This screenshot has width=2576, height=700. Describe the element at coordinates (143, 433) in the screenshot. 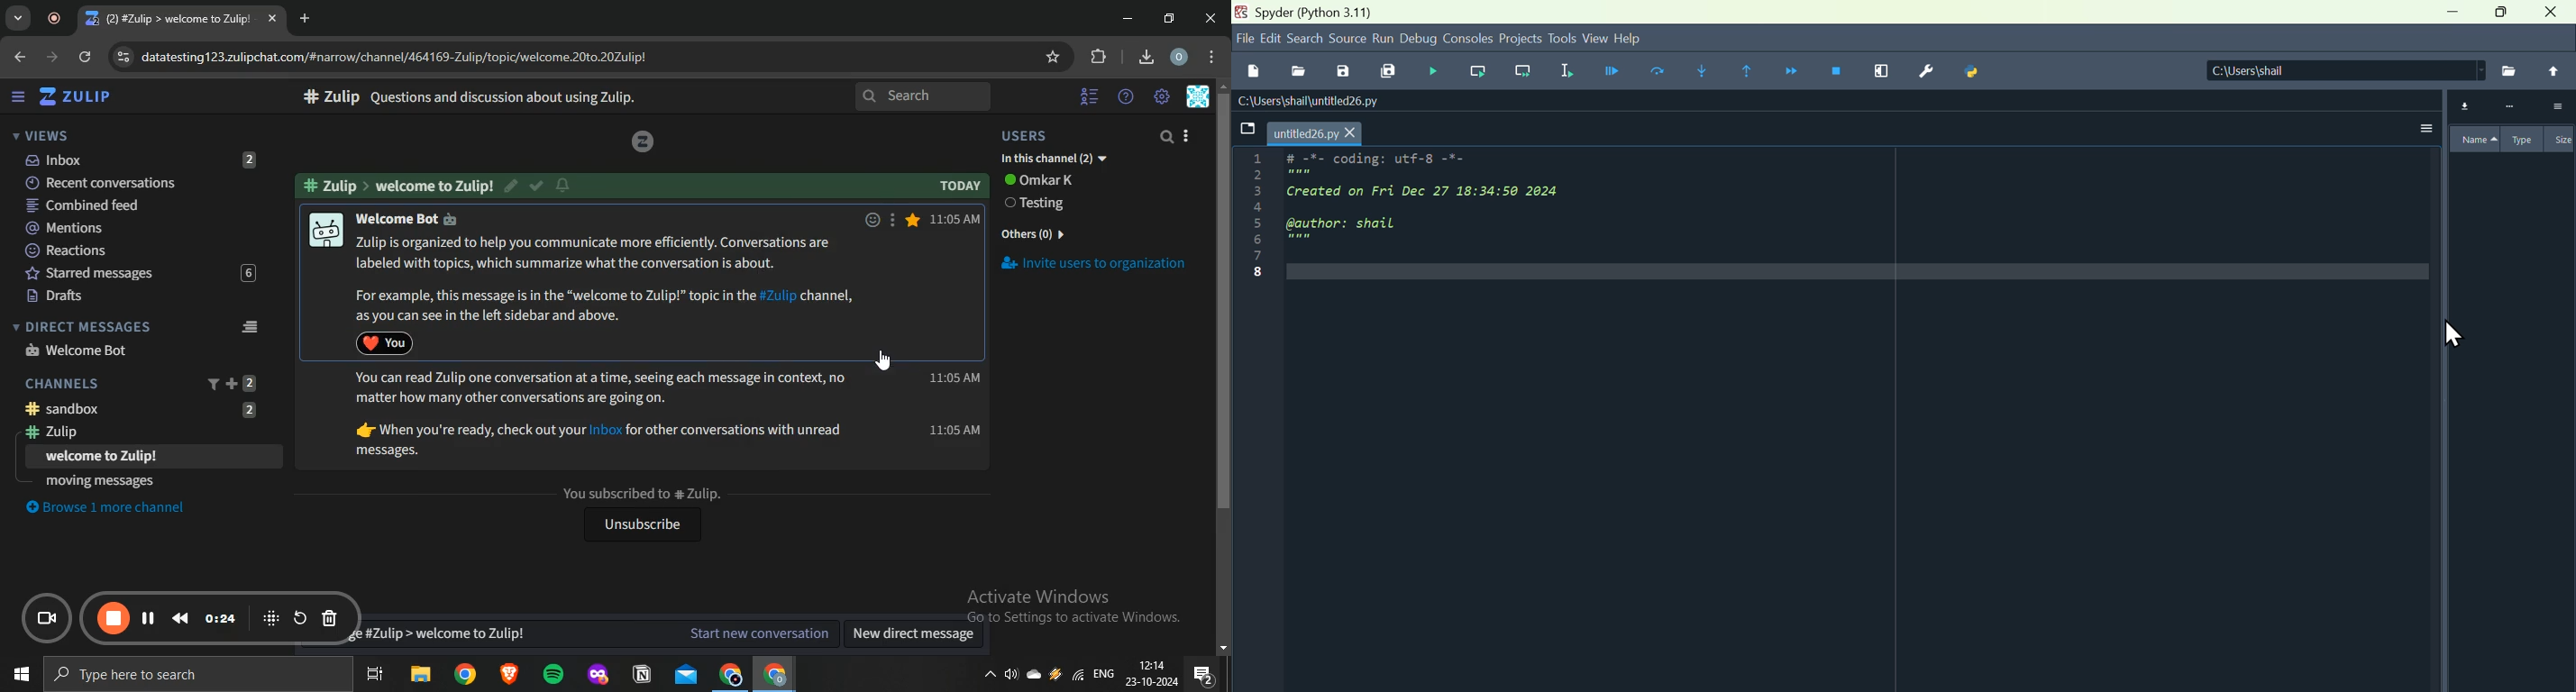

I see `zulip` at that location.